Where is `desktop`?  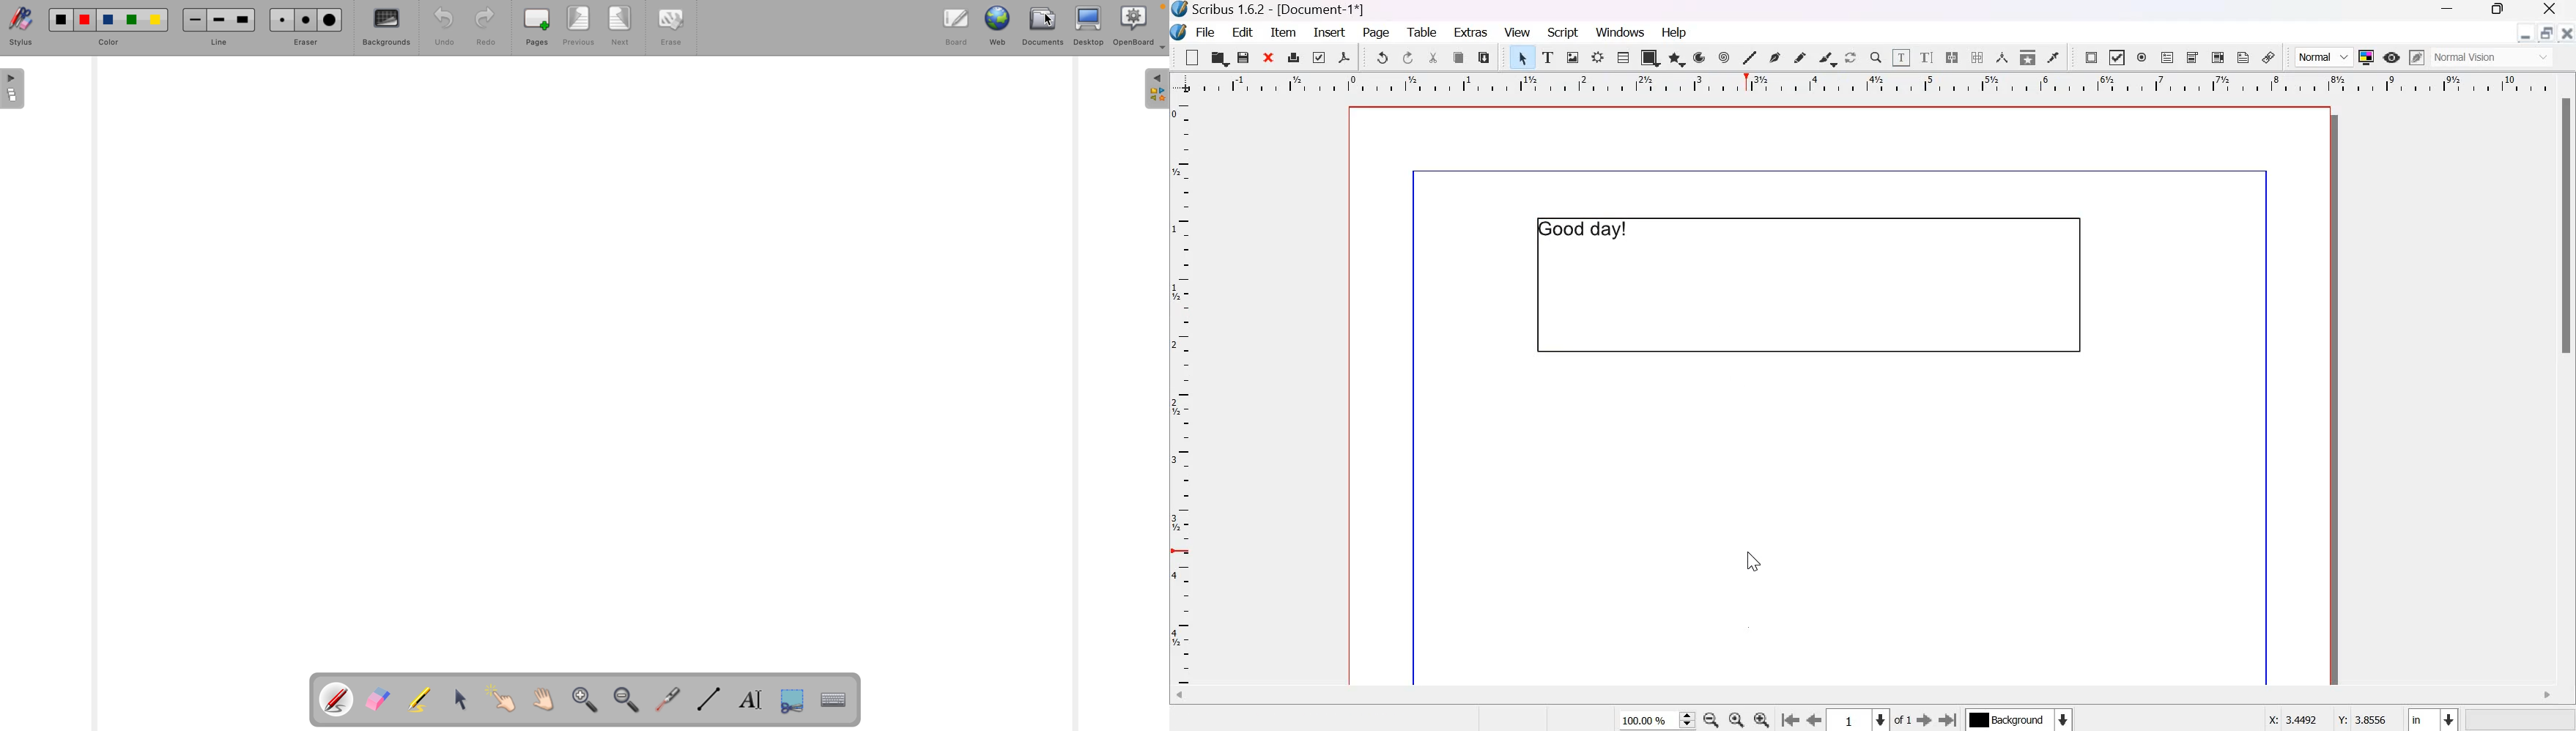
desktop is located at coordinates (1084, 25).